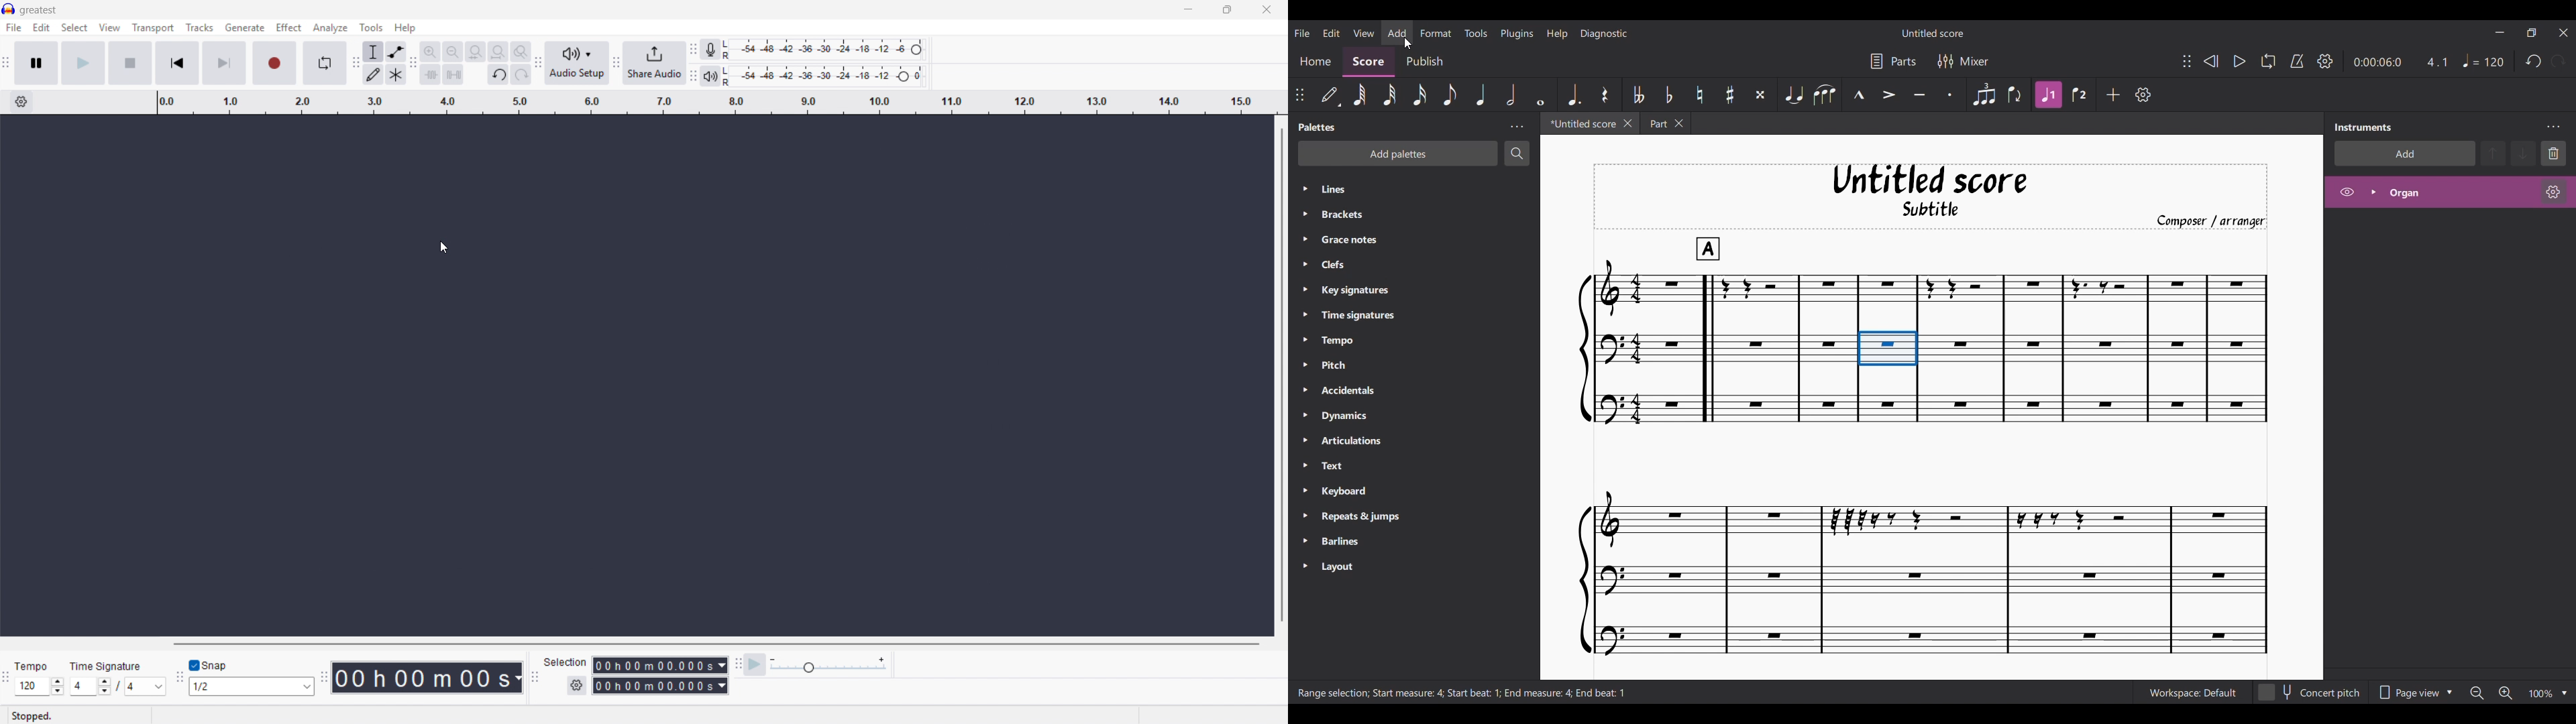 The image size is (2576, 728). What do you see at coordinates (2080, 95) in the screenshot?
I see `Voice 2` at bounding box center [2080, 95].